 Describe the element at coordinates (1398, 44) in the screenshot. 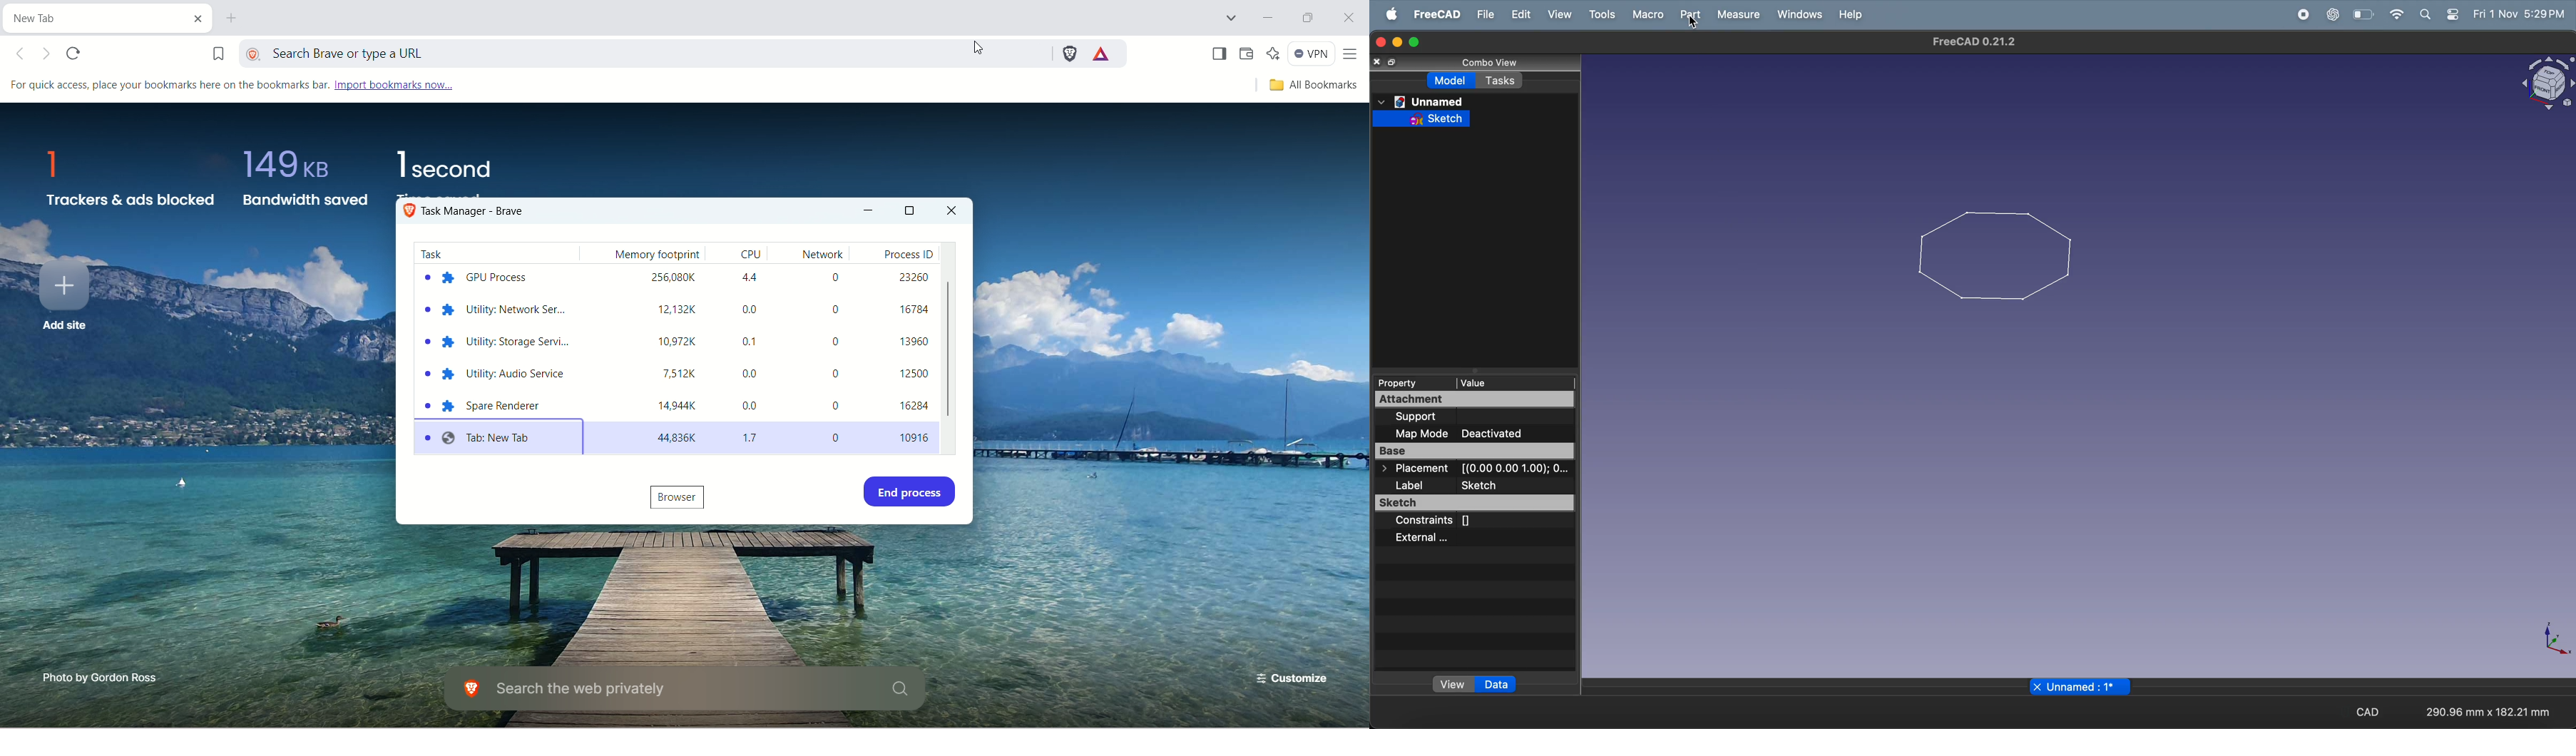

I see `minimize` at that location.